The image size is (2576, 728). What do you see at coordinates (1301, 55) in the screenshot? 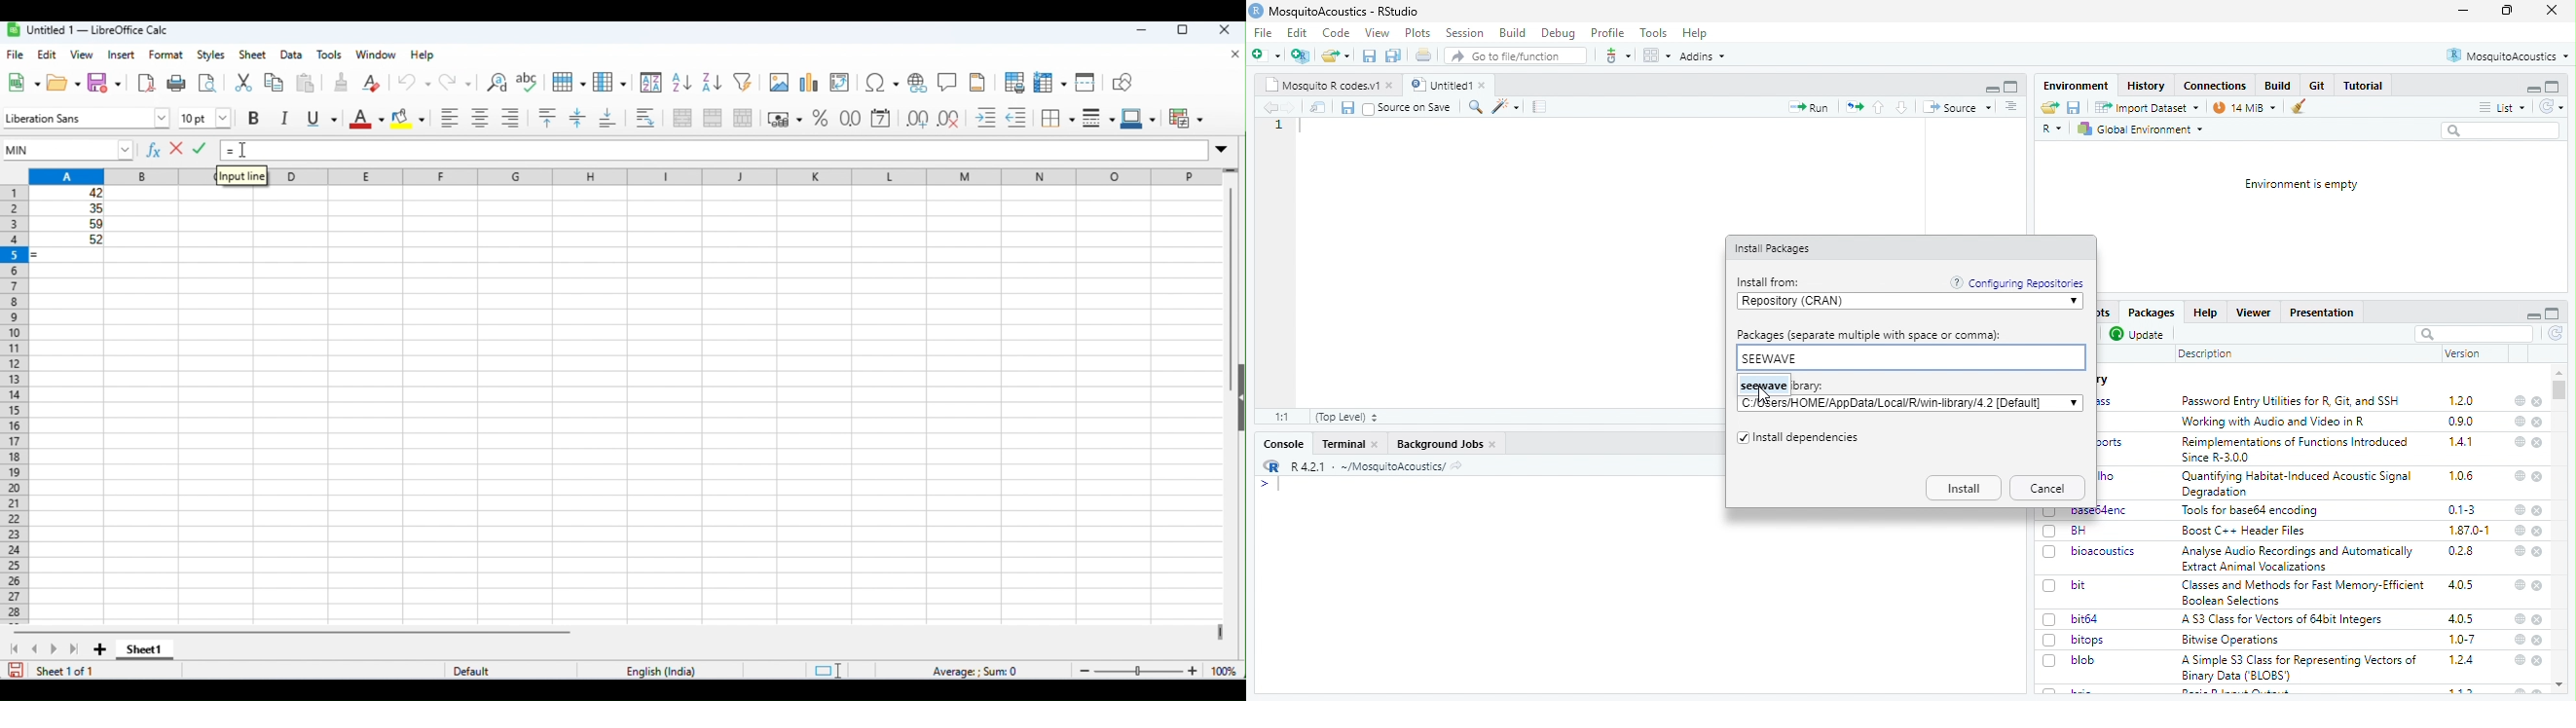
I see `add file` at bounding box center [1301, 55].